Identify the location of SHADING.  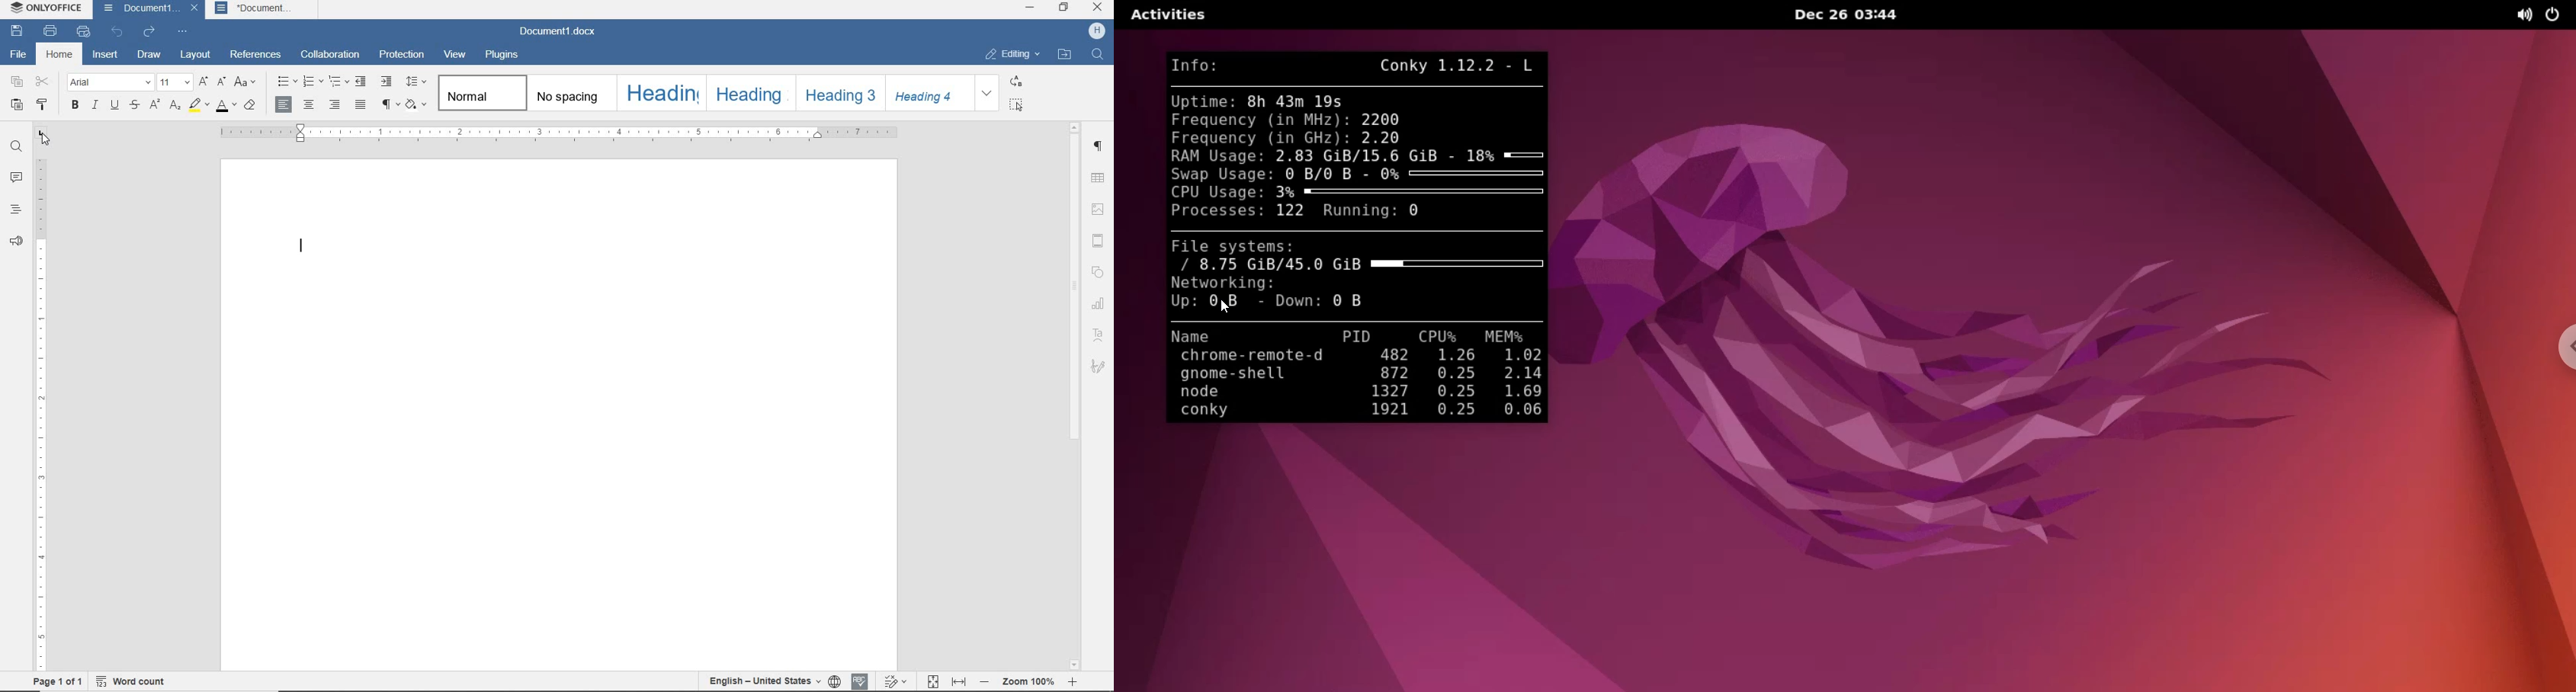
(416, 105).